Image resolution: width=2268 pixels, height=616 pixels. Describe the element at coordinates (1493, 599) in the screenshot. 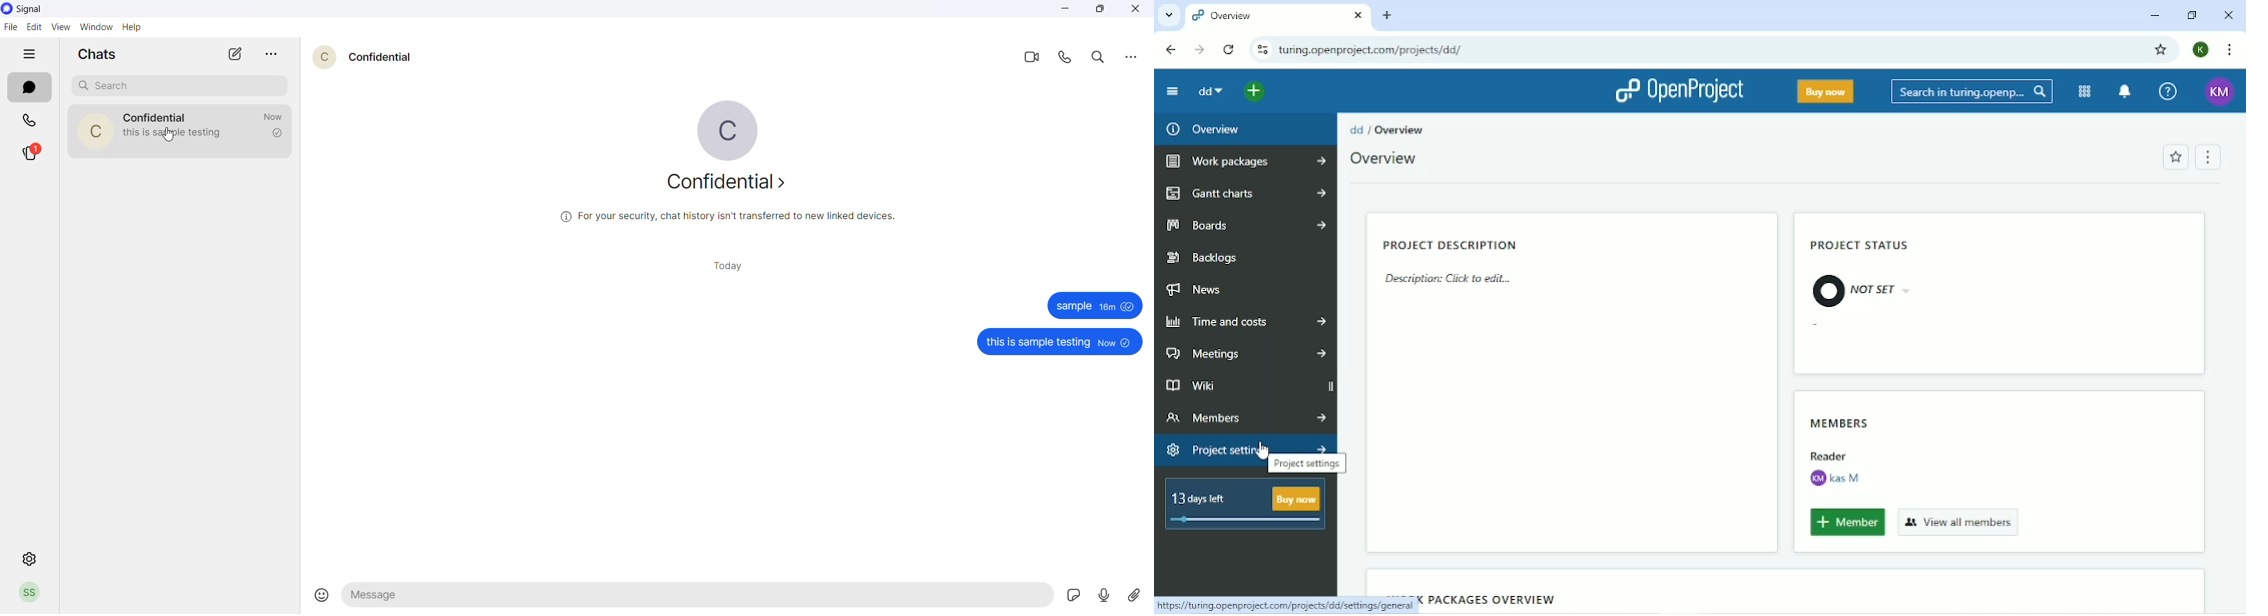

I see `Work packages overview` at that location.